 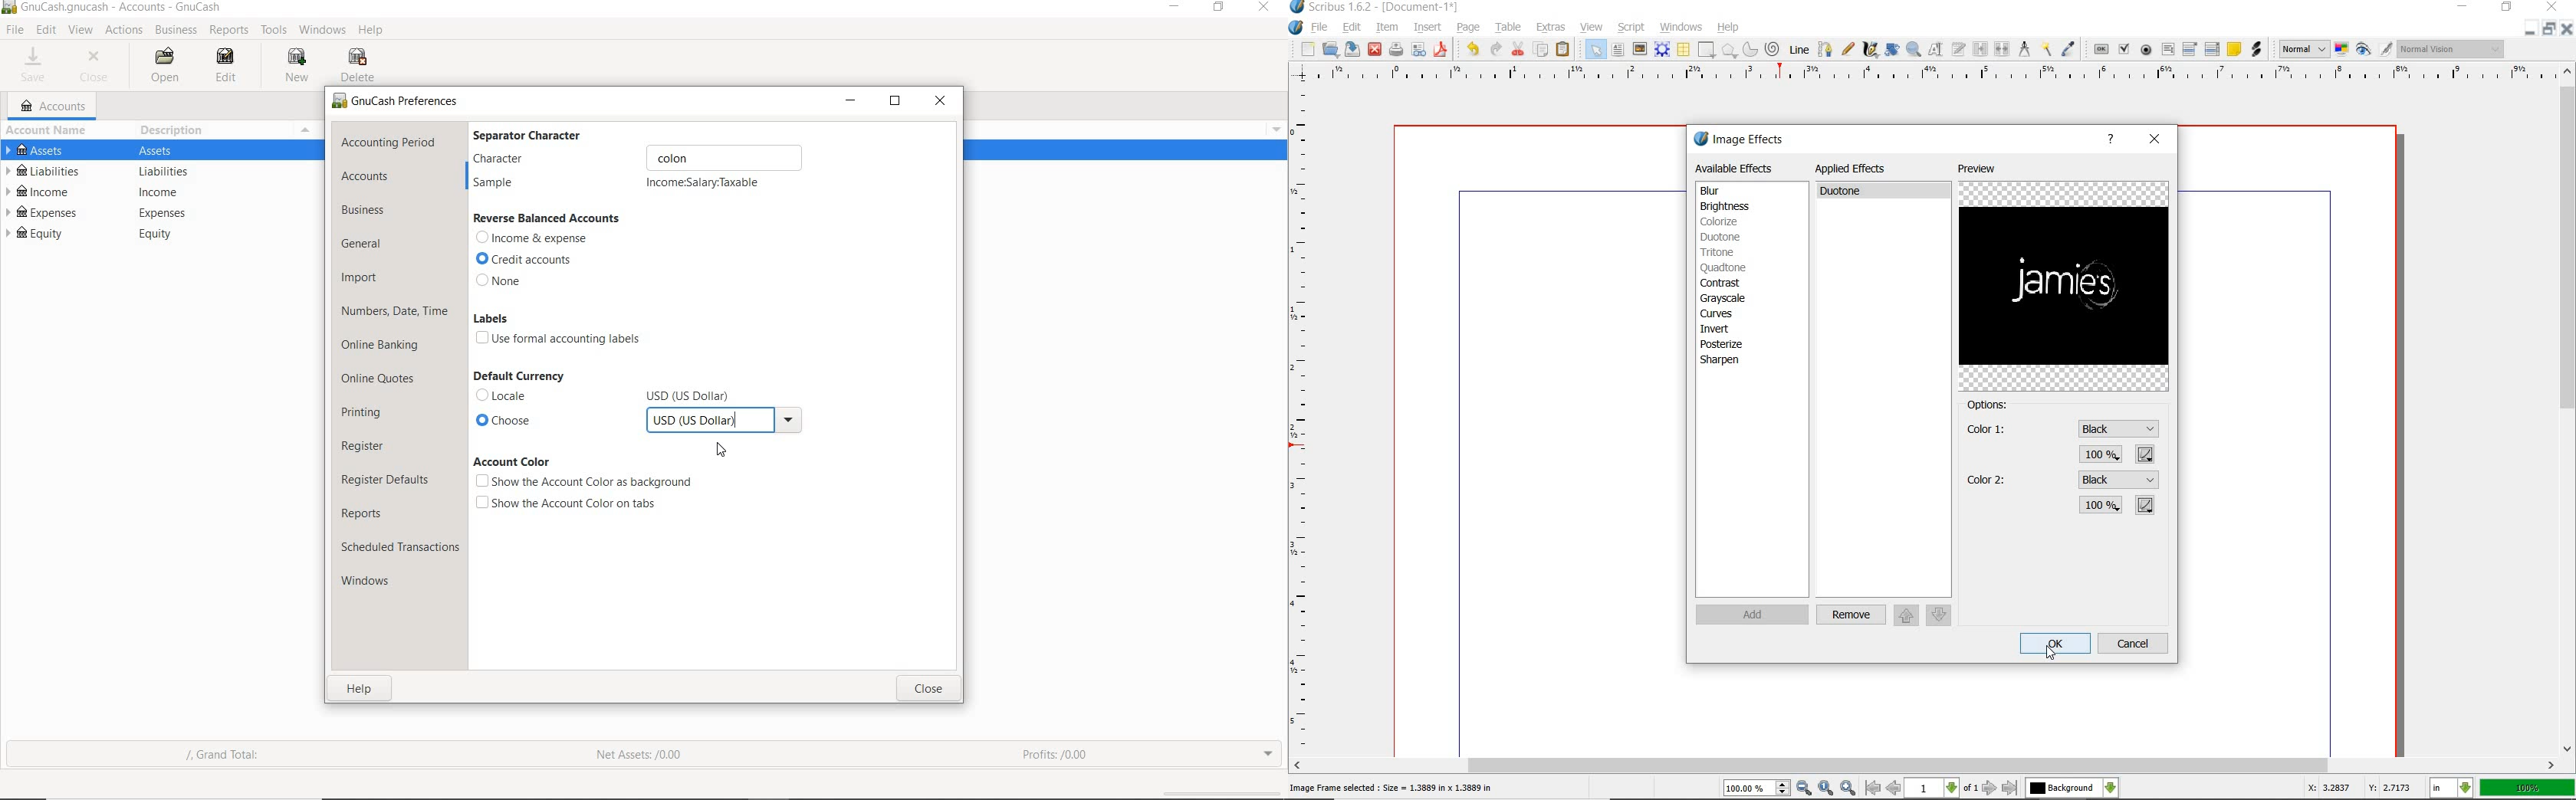 I want to click on item, so click(x=1388, y=26).